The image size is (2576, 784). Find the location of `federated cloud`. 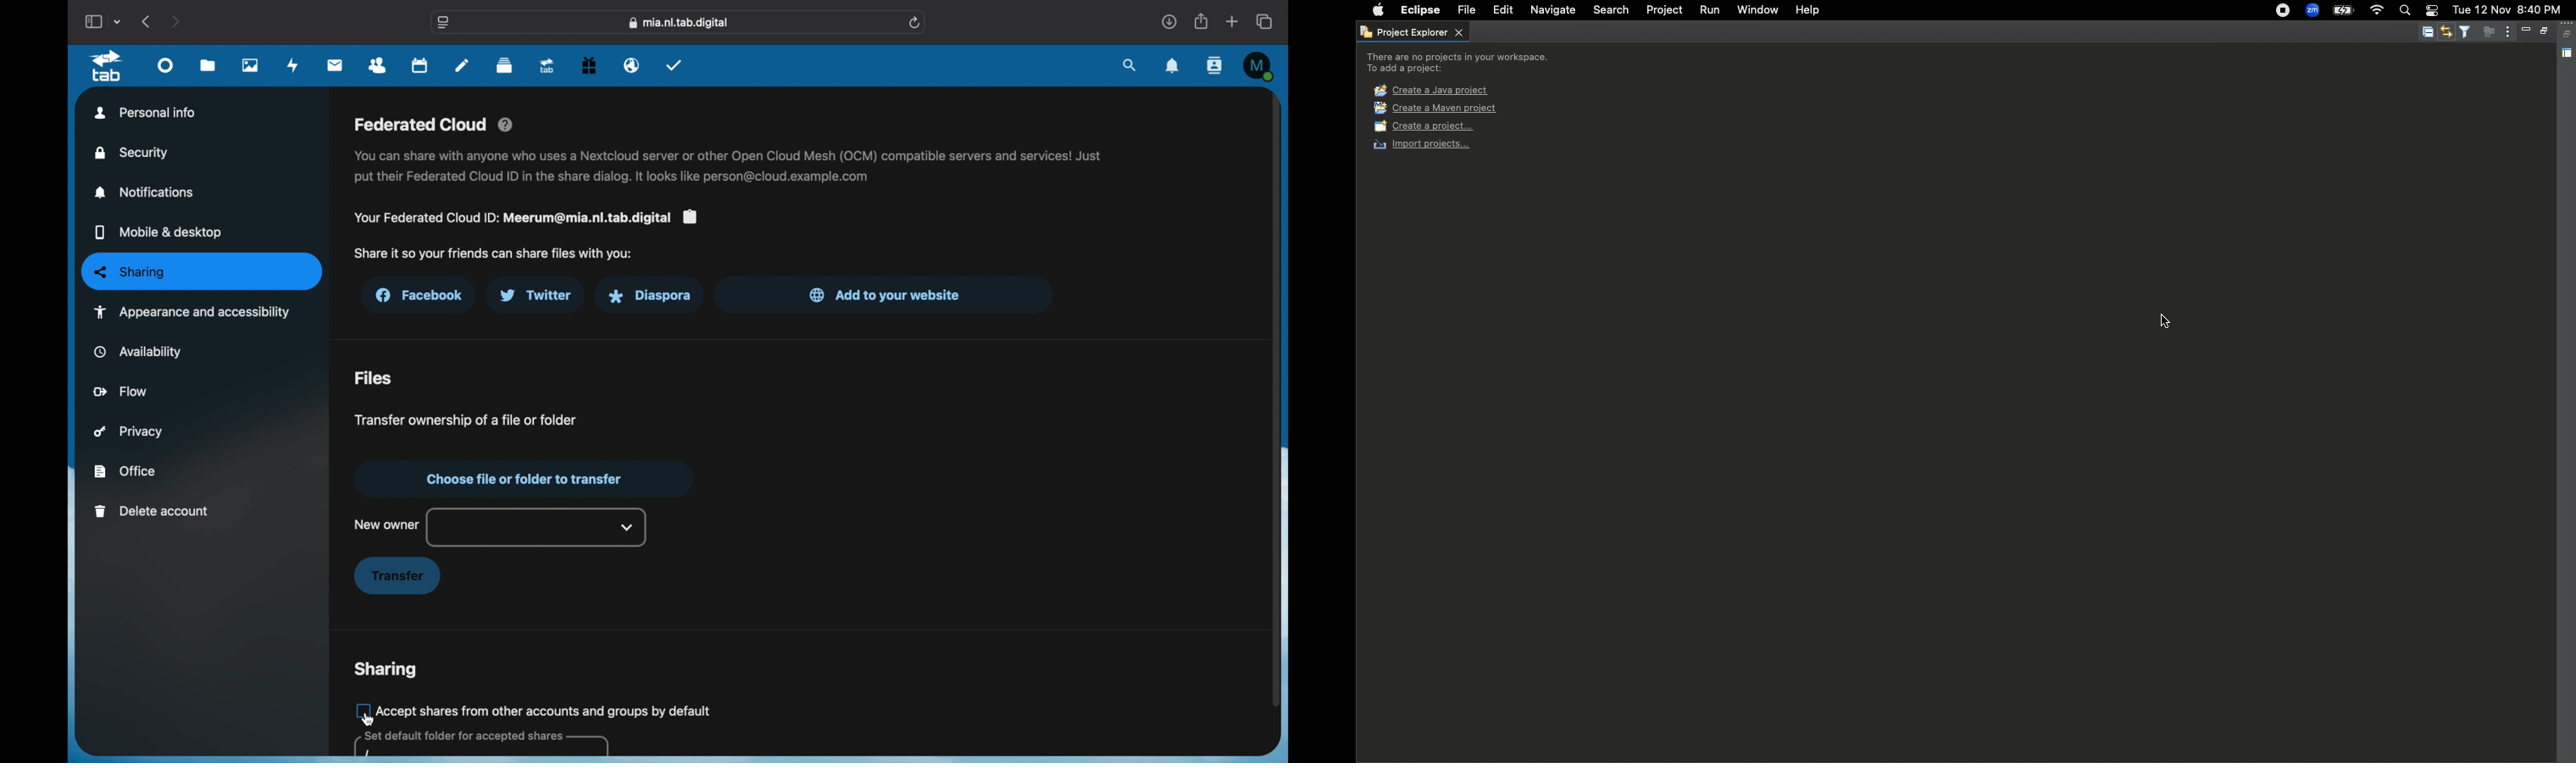

federated cloud is located at coordinates (435, 125).